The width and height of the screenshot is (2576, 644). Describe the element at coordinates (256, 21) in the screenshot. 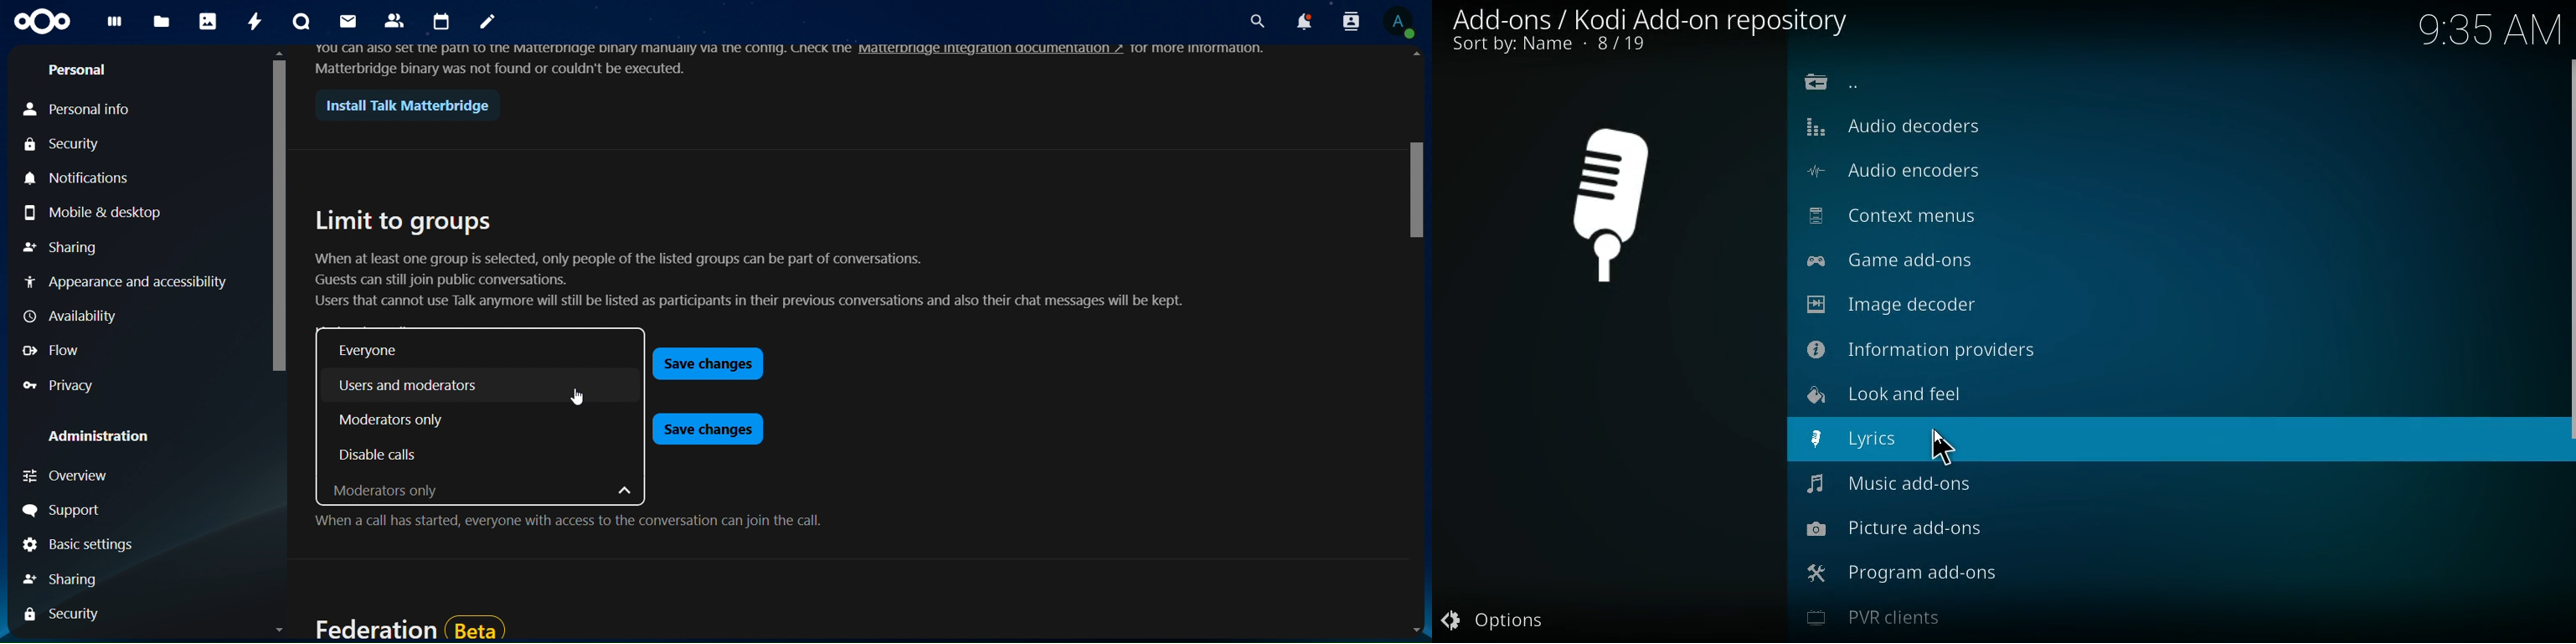

I see `activity` at that location.